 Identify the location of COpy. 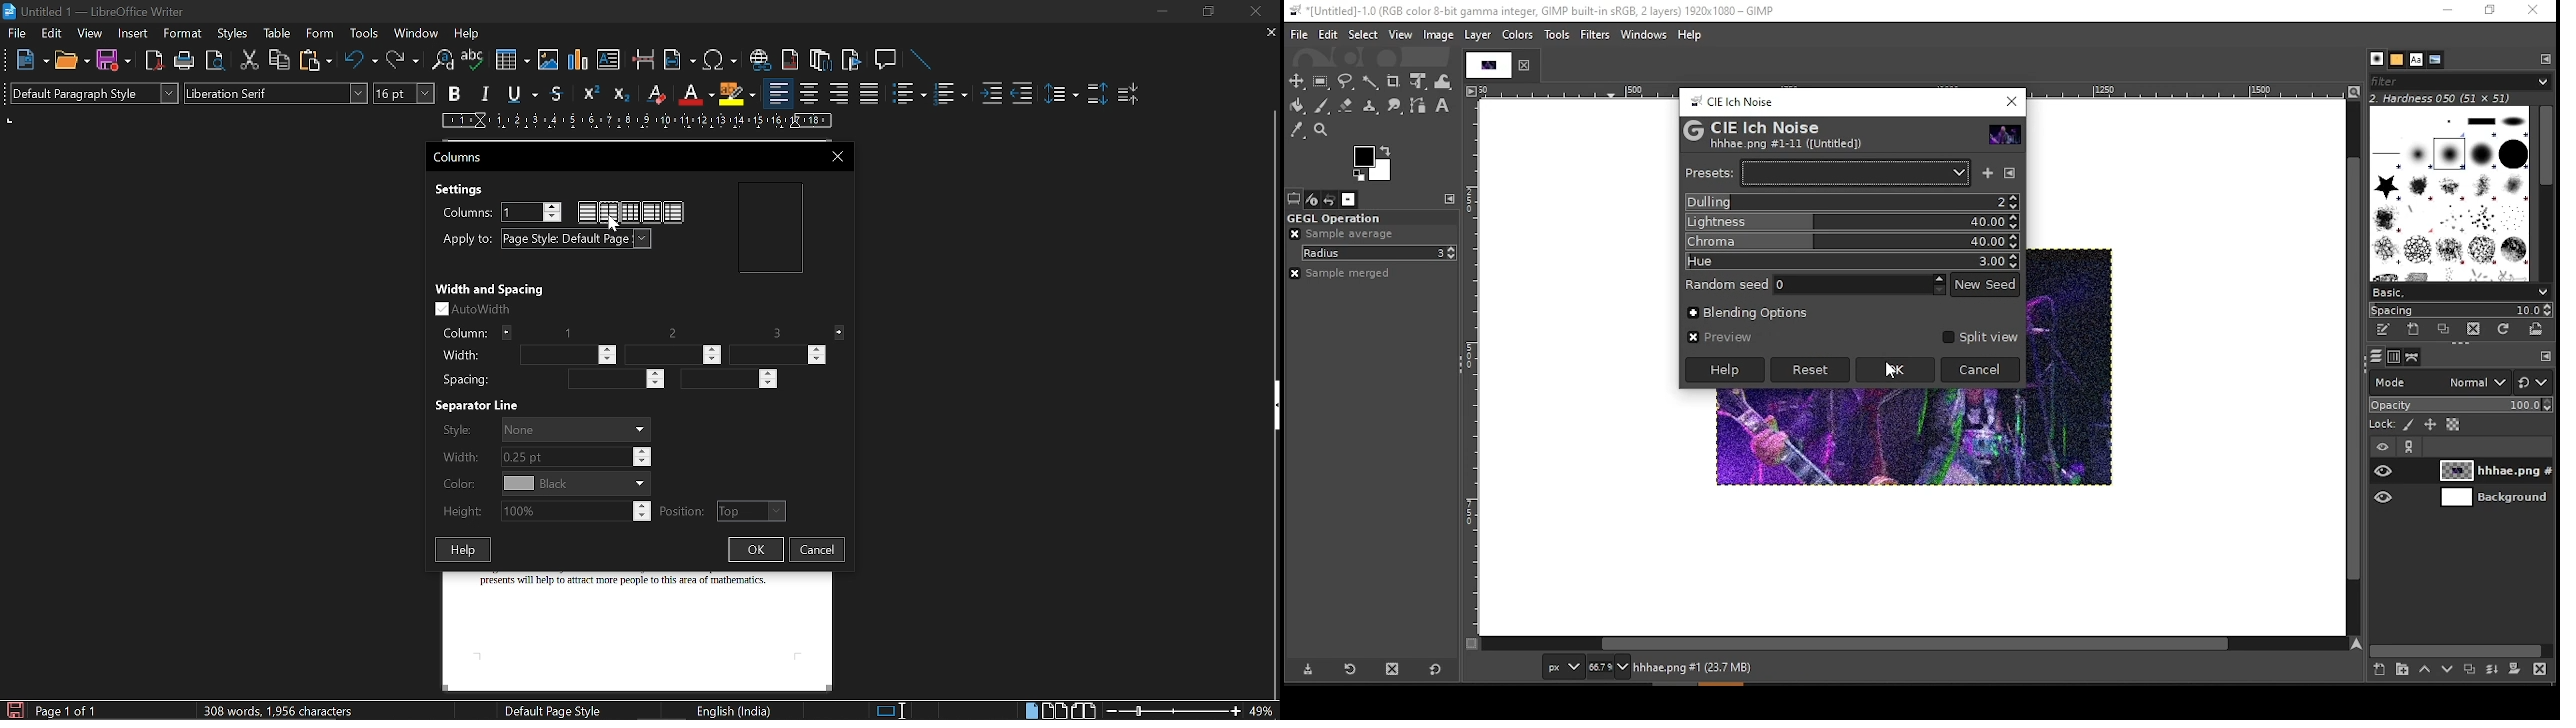
(281, 61).